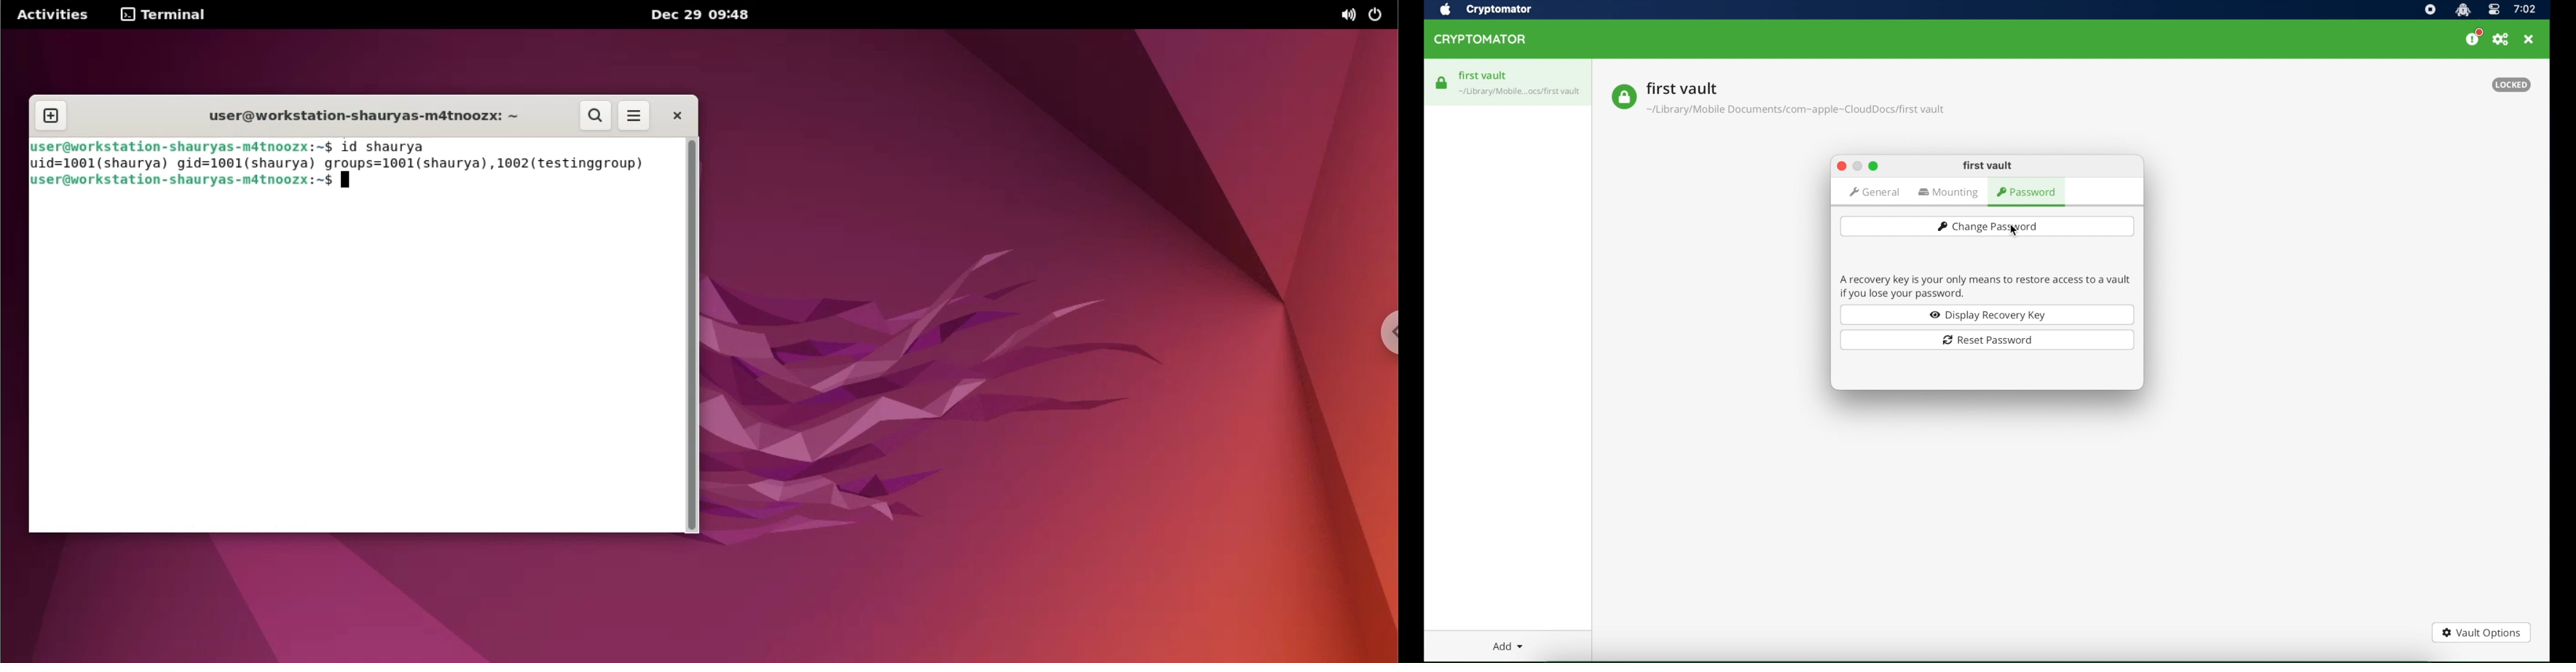  Describe the element at coordinates (1378, 339) in the screenshot. I see `chrome options` at that location.